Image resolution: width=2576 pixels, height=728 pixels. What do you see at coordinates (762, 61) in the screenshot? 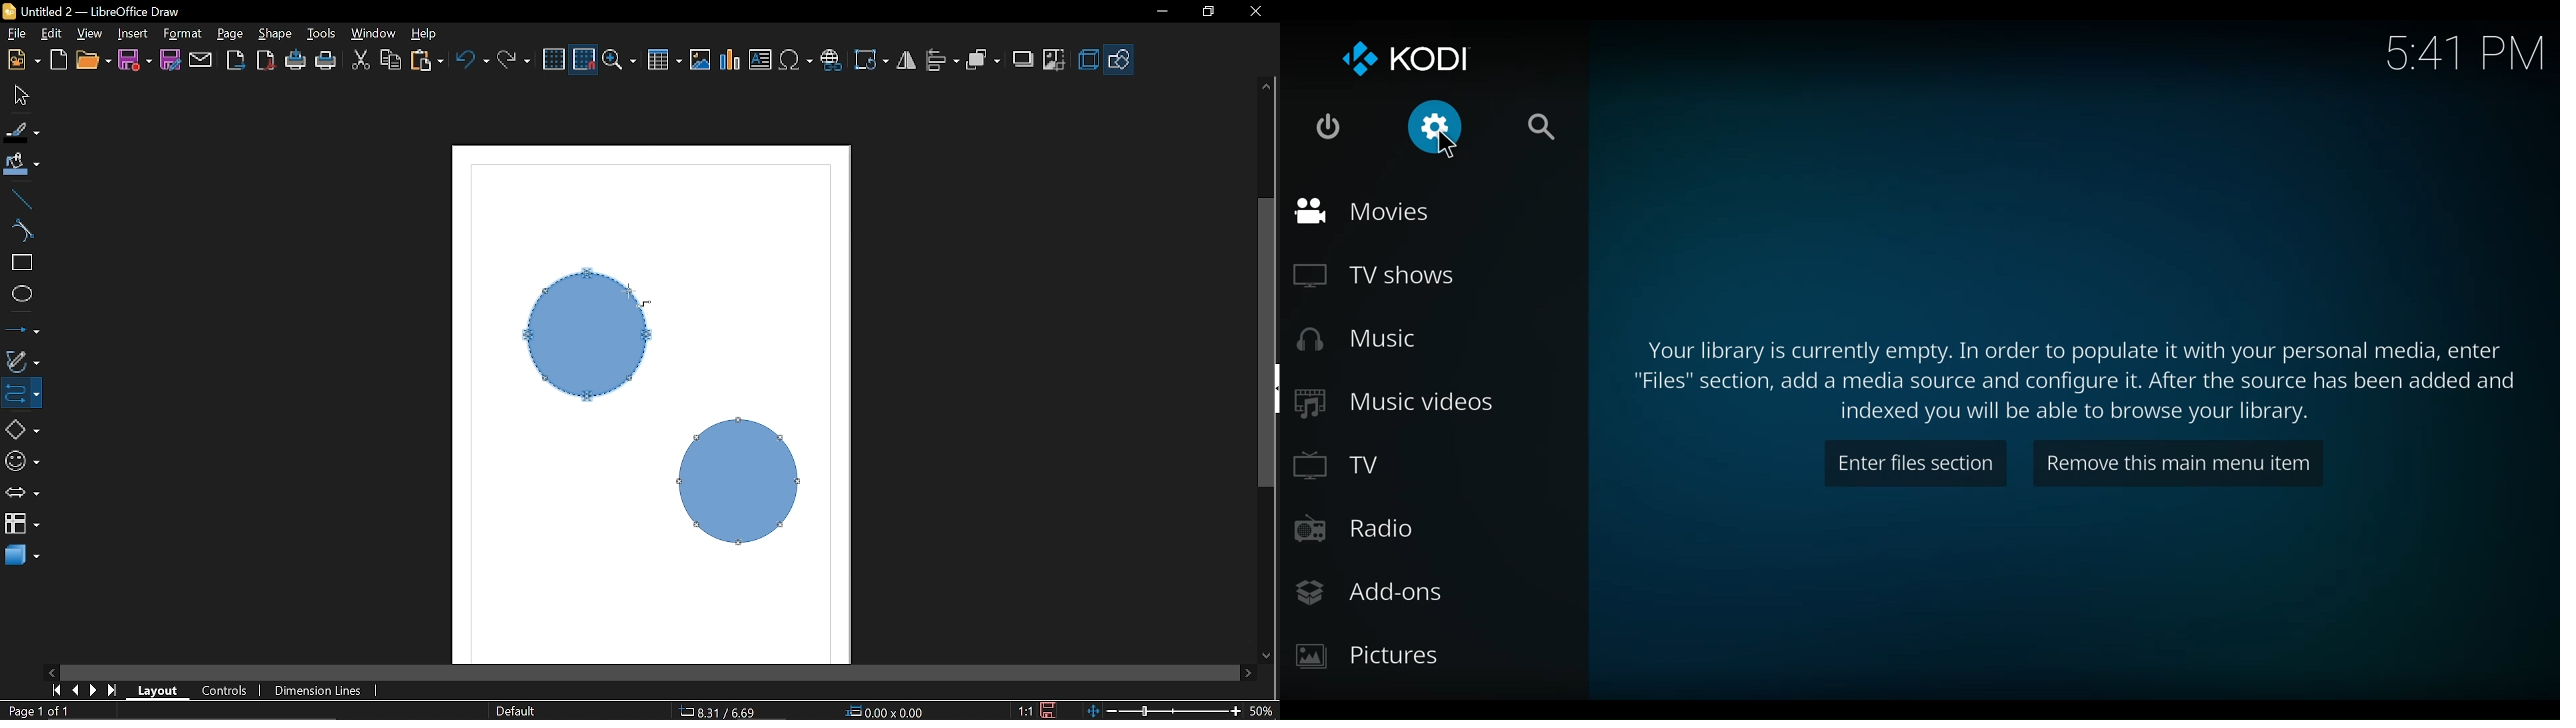
I see `Insert text` at bounding box center [762, 61].